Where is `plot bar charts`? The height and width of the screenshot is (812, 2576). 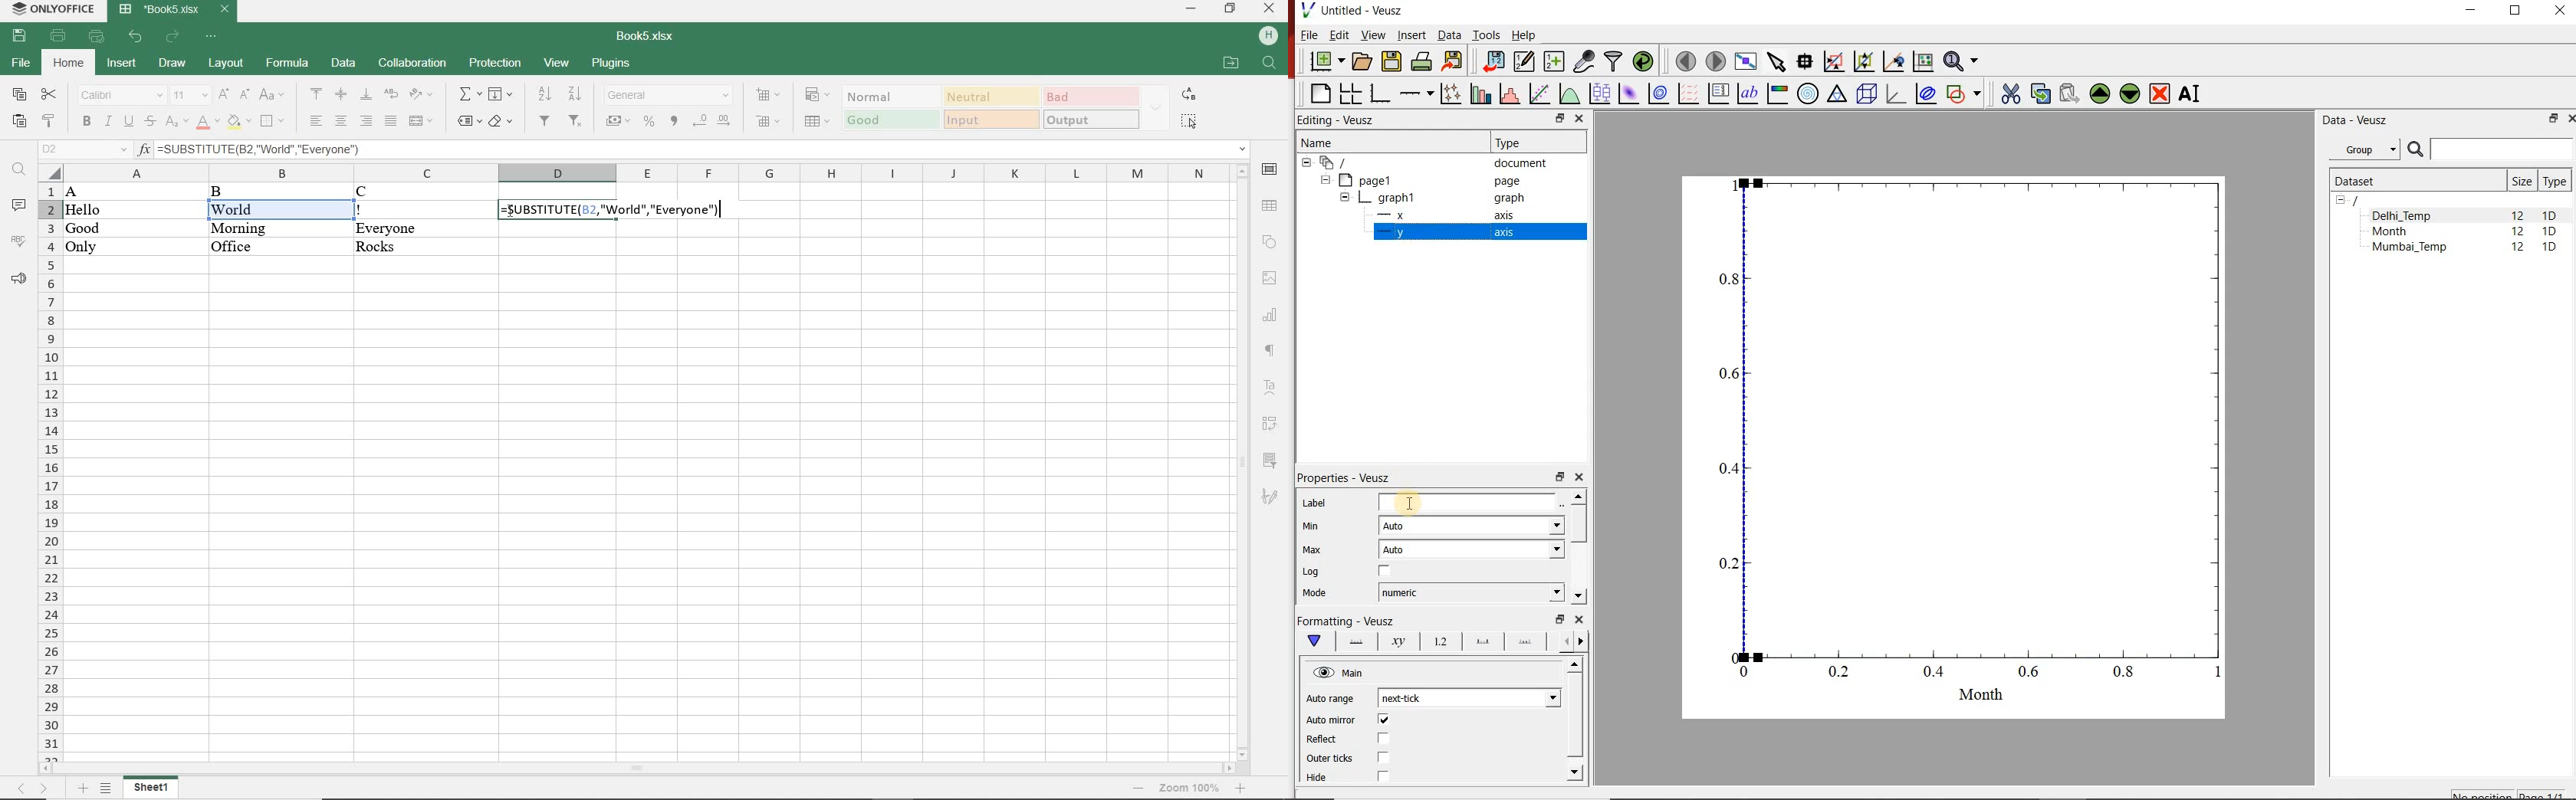 plot bar charts is located at coordinates (1478, 94).